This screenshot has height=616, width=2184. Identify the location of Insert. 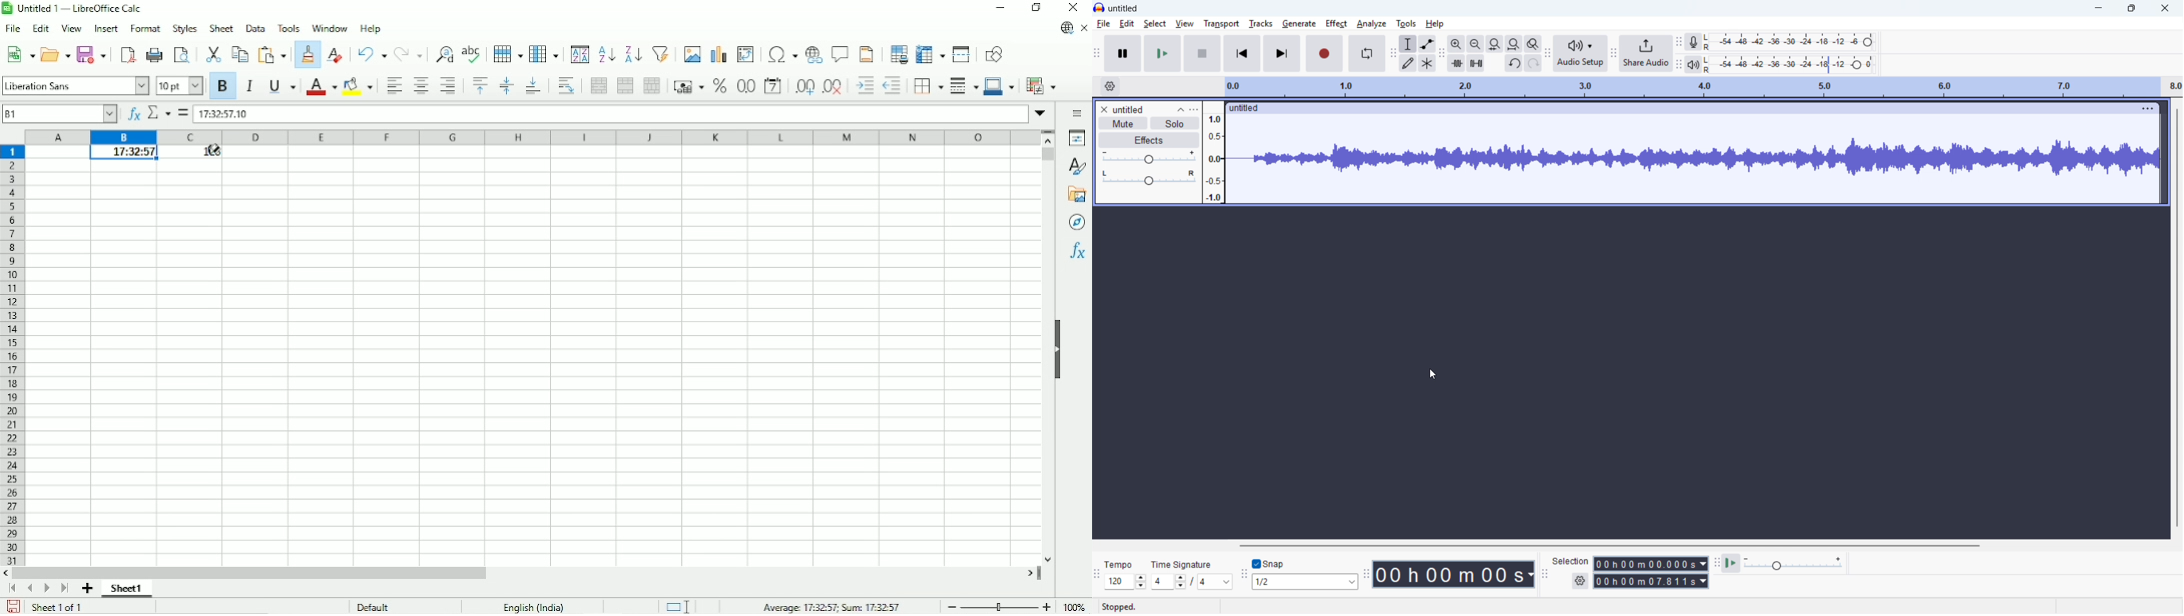
(105, 30).